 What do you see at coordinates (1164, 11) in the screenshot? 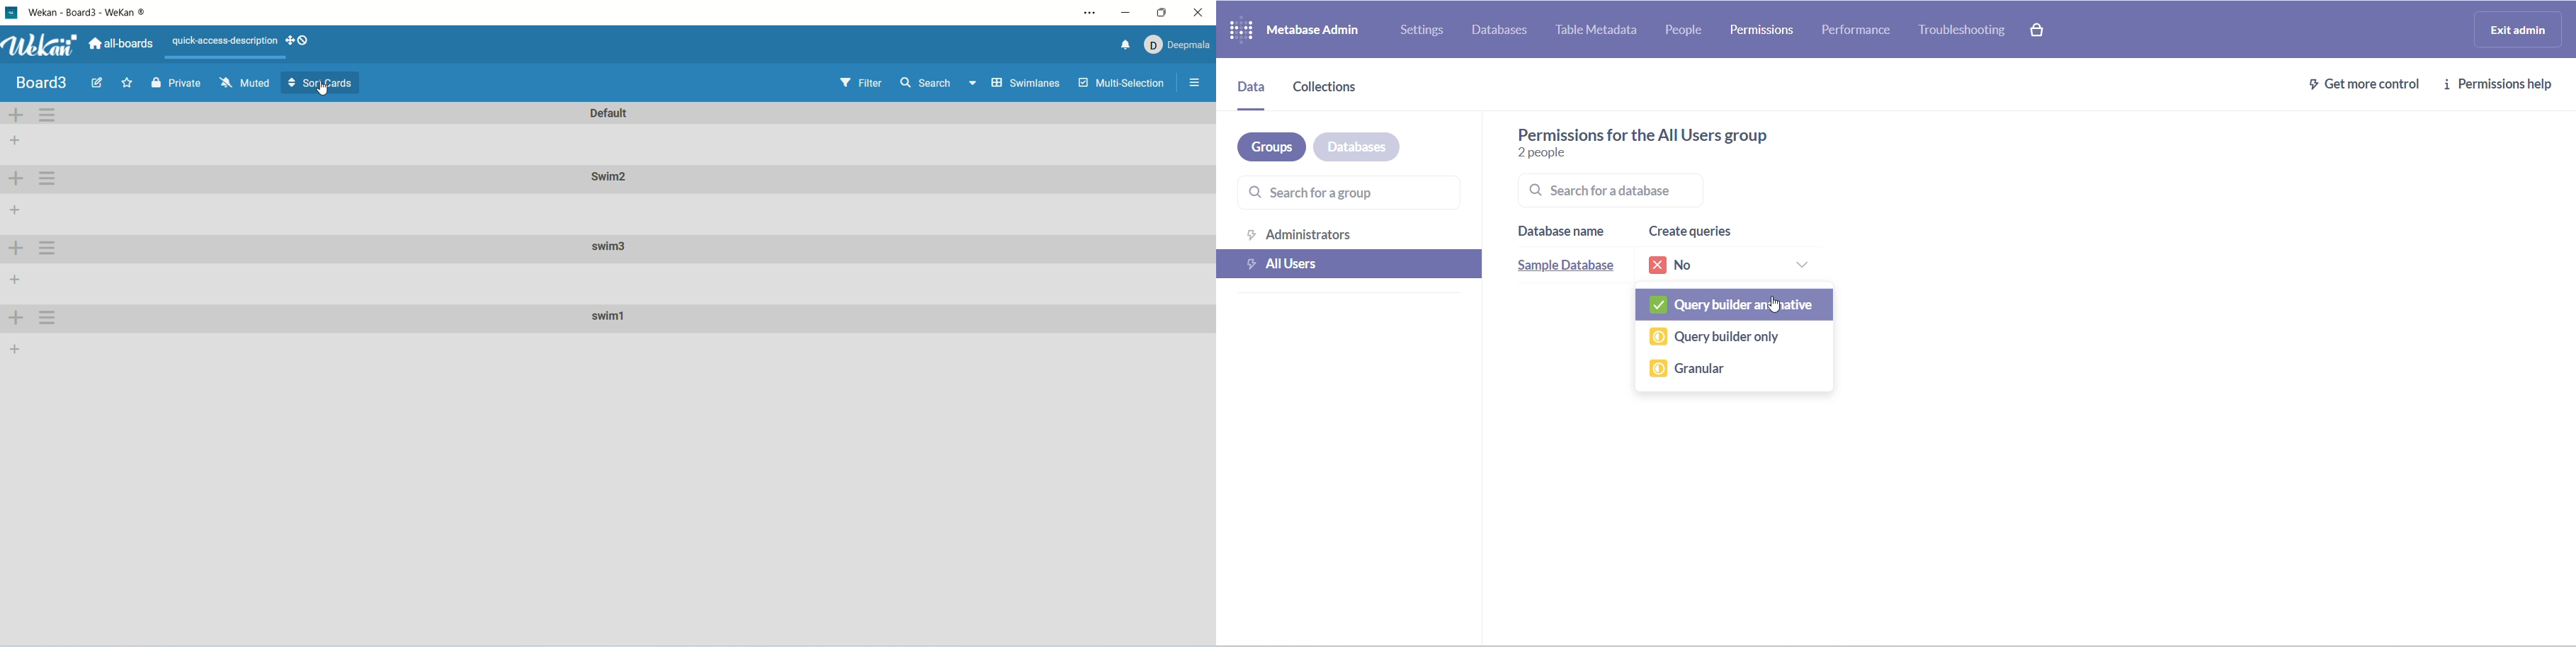
I see `maximize` at bounding box center [1164, 11].